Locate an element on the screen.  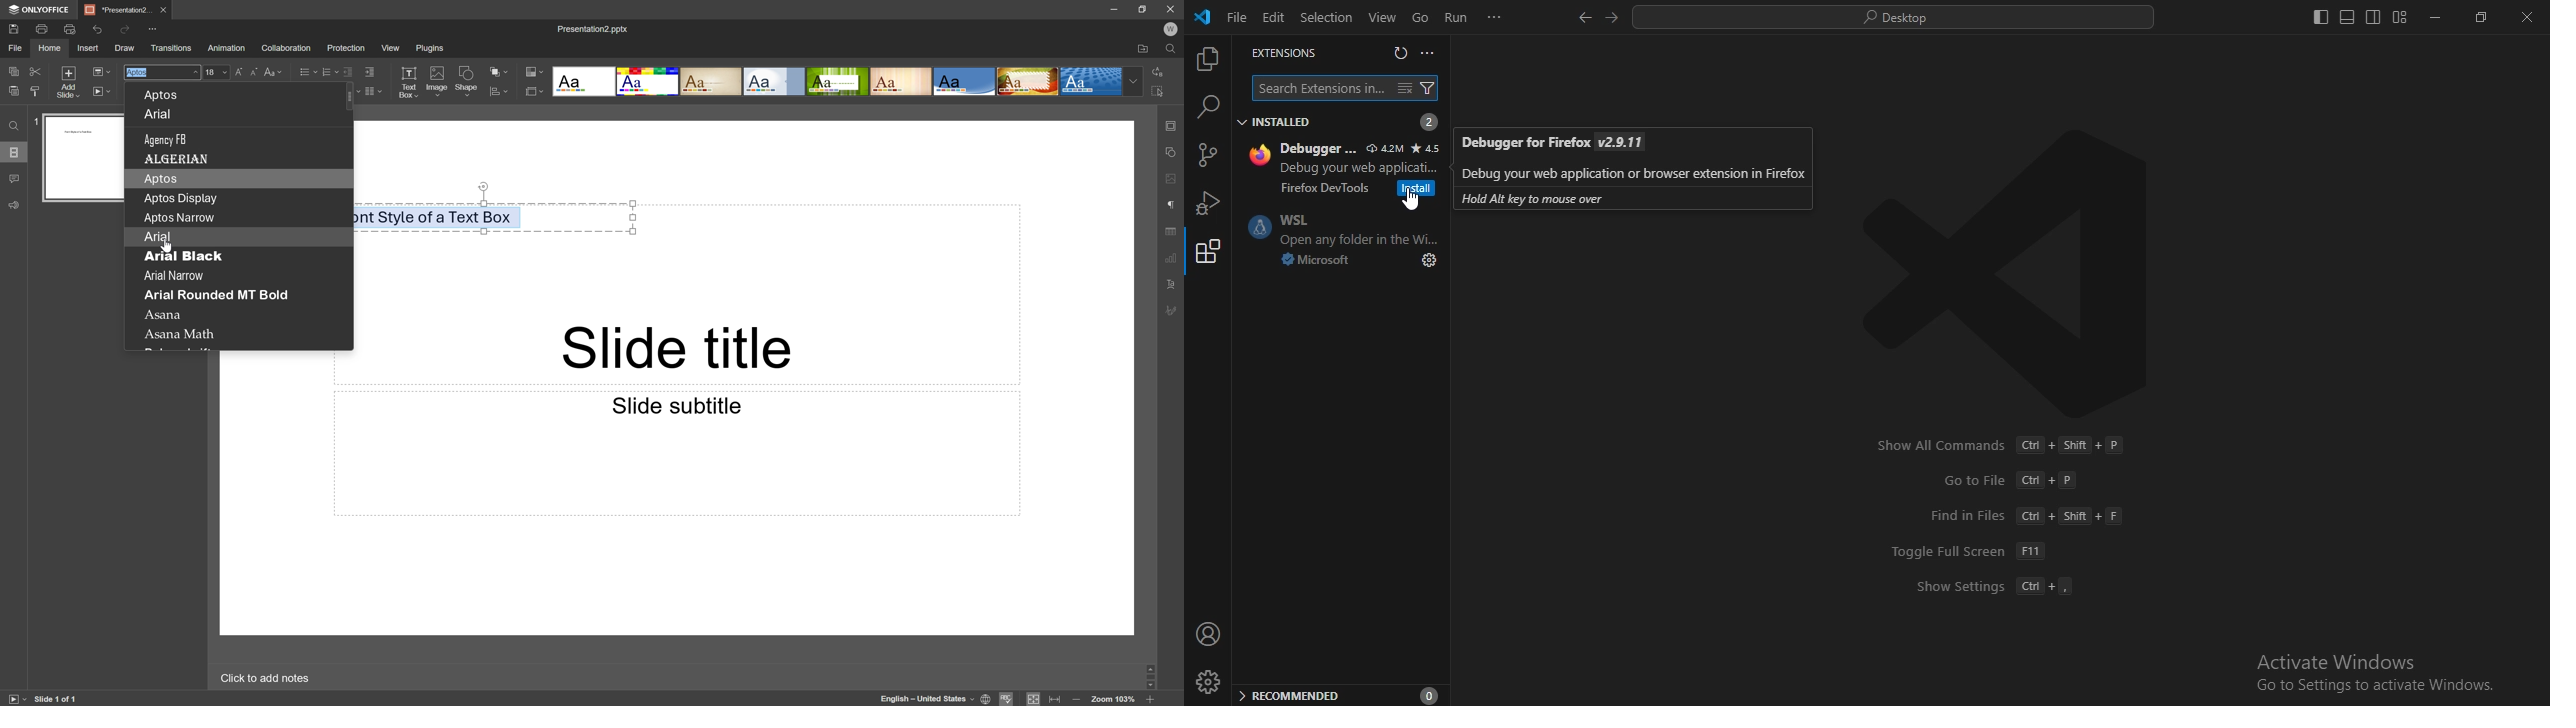
Restore Down is located at coordinates (1146, 6).